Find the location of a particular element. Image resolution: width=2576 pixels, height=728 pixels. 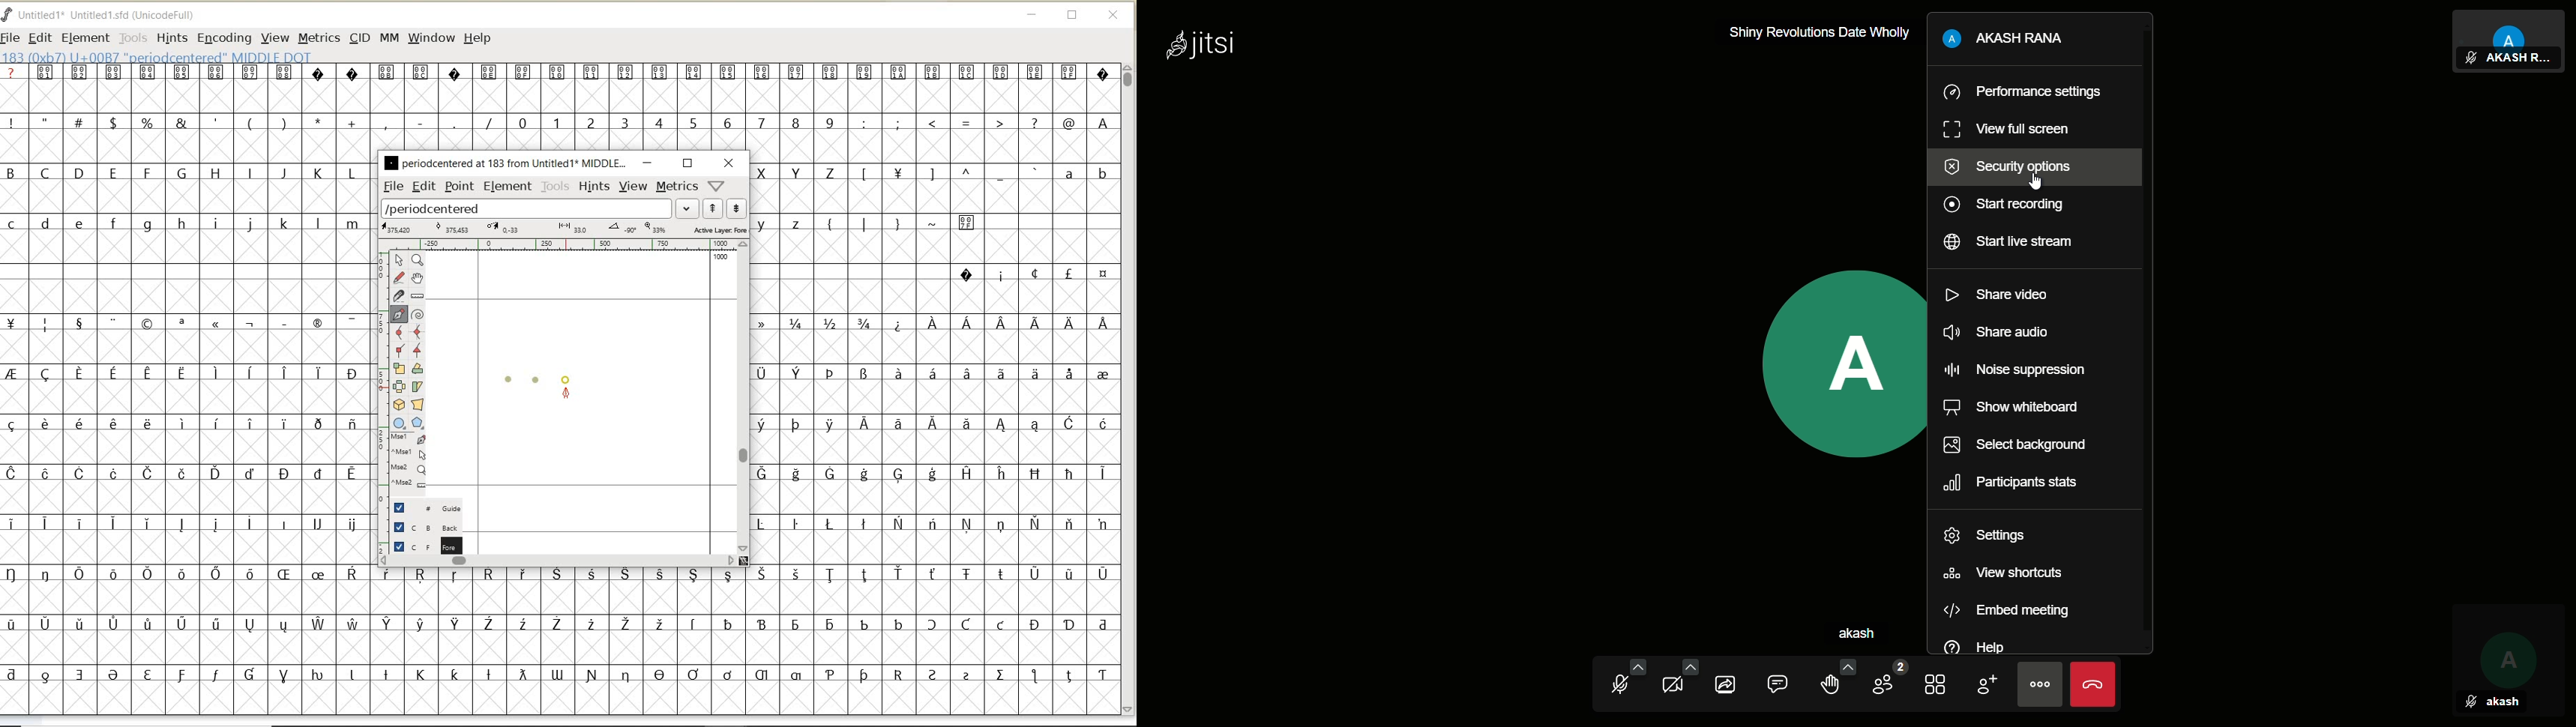

draw a freehand curve is located at coordinates (398, 276).